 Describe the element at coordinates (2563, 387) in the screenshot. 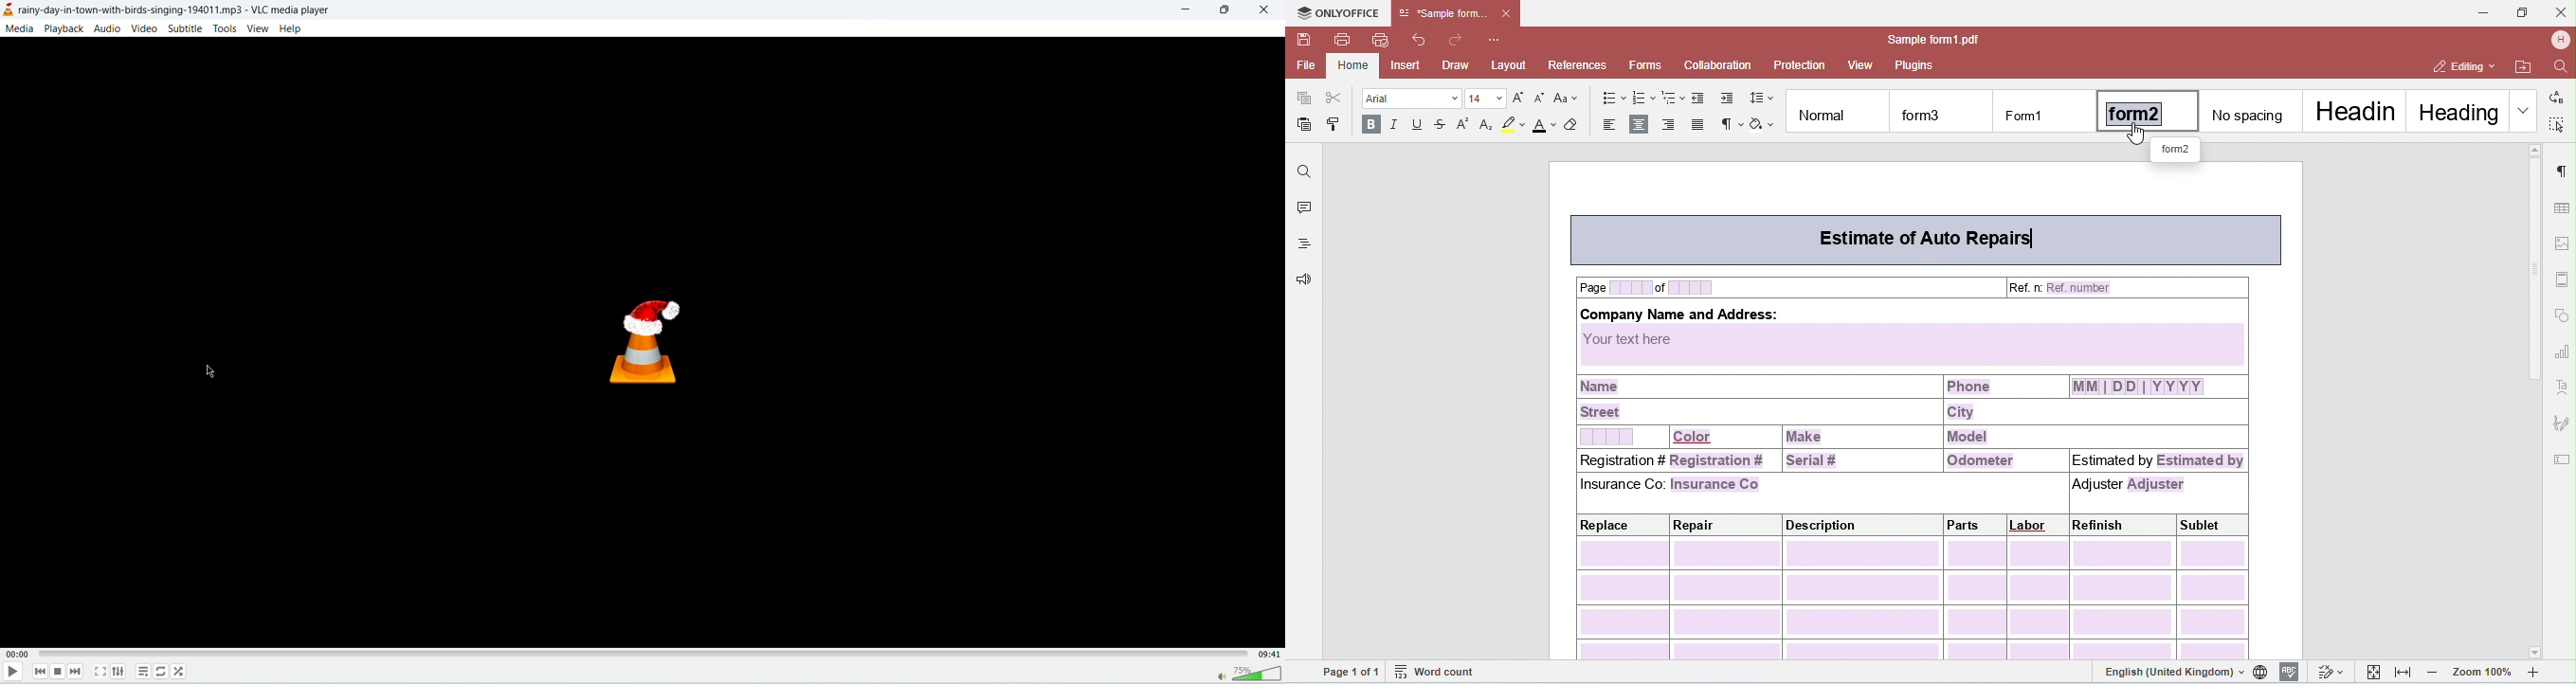

I see `text settings` at that location.